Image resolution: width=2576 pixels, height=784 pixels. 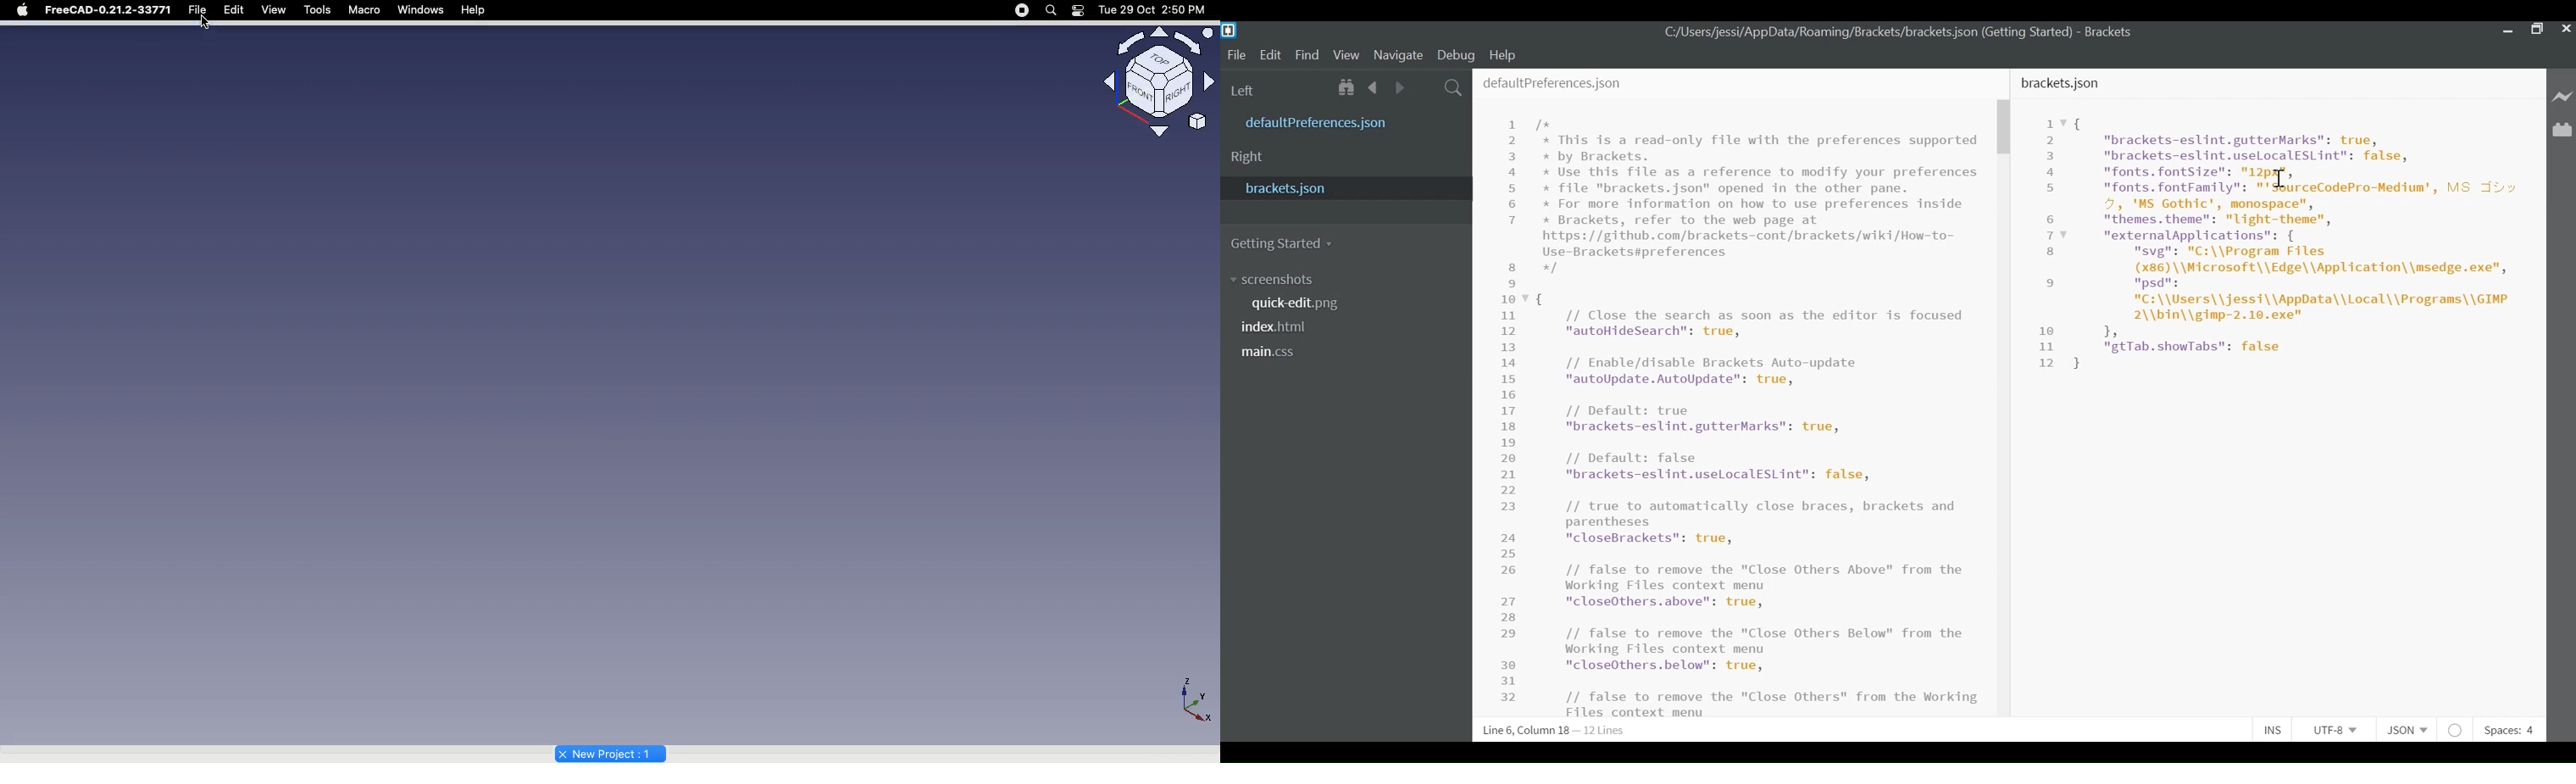 I want to click on index.html file, so click(x=1280, y=329).